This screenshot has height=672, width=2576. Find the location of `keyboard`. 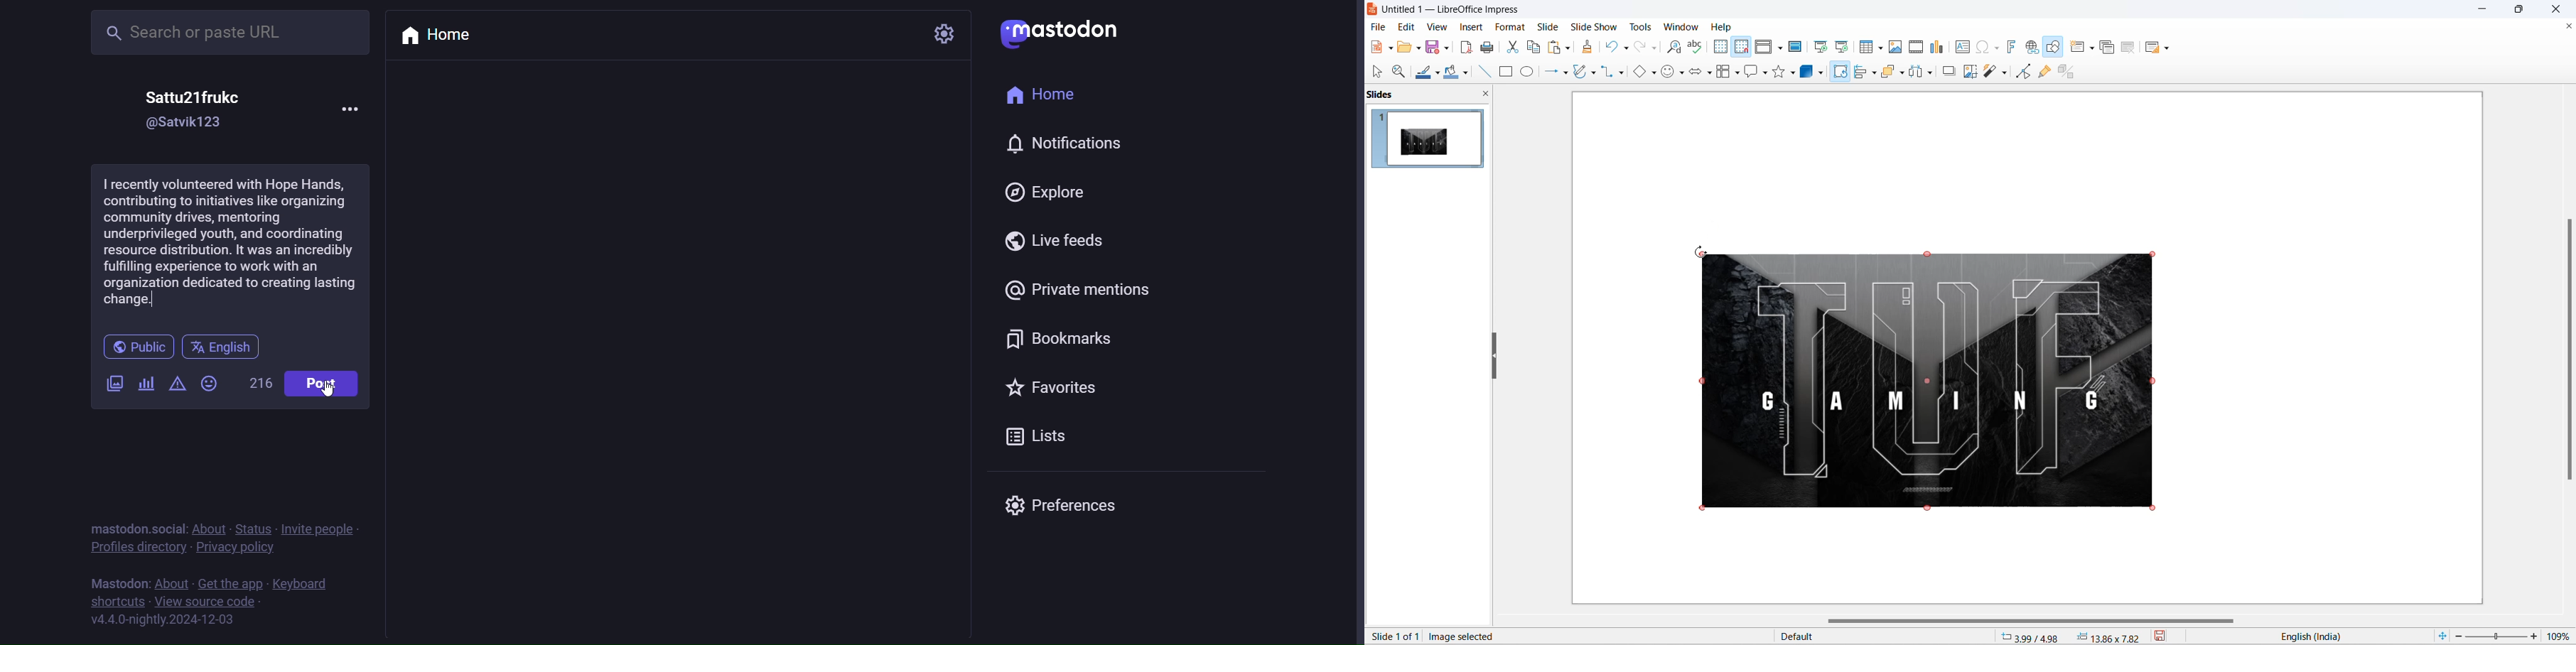

keyboard is located at coordinates (301, 583).